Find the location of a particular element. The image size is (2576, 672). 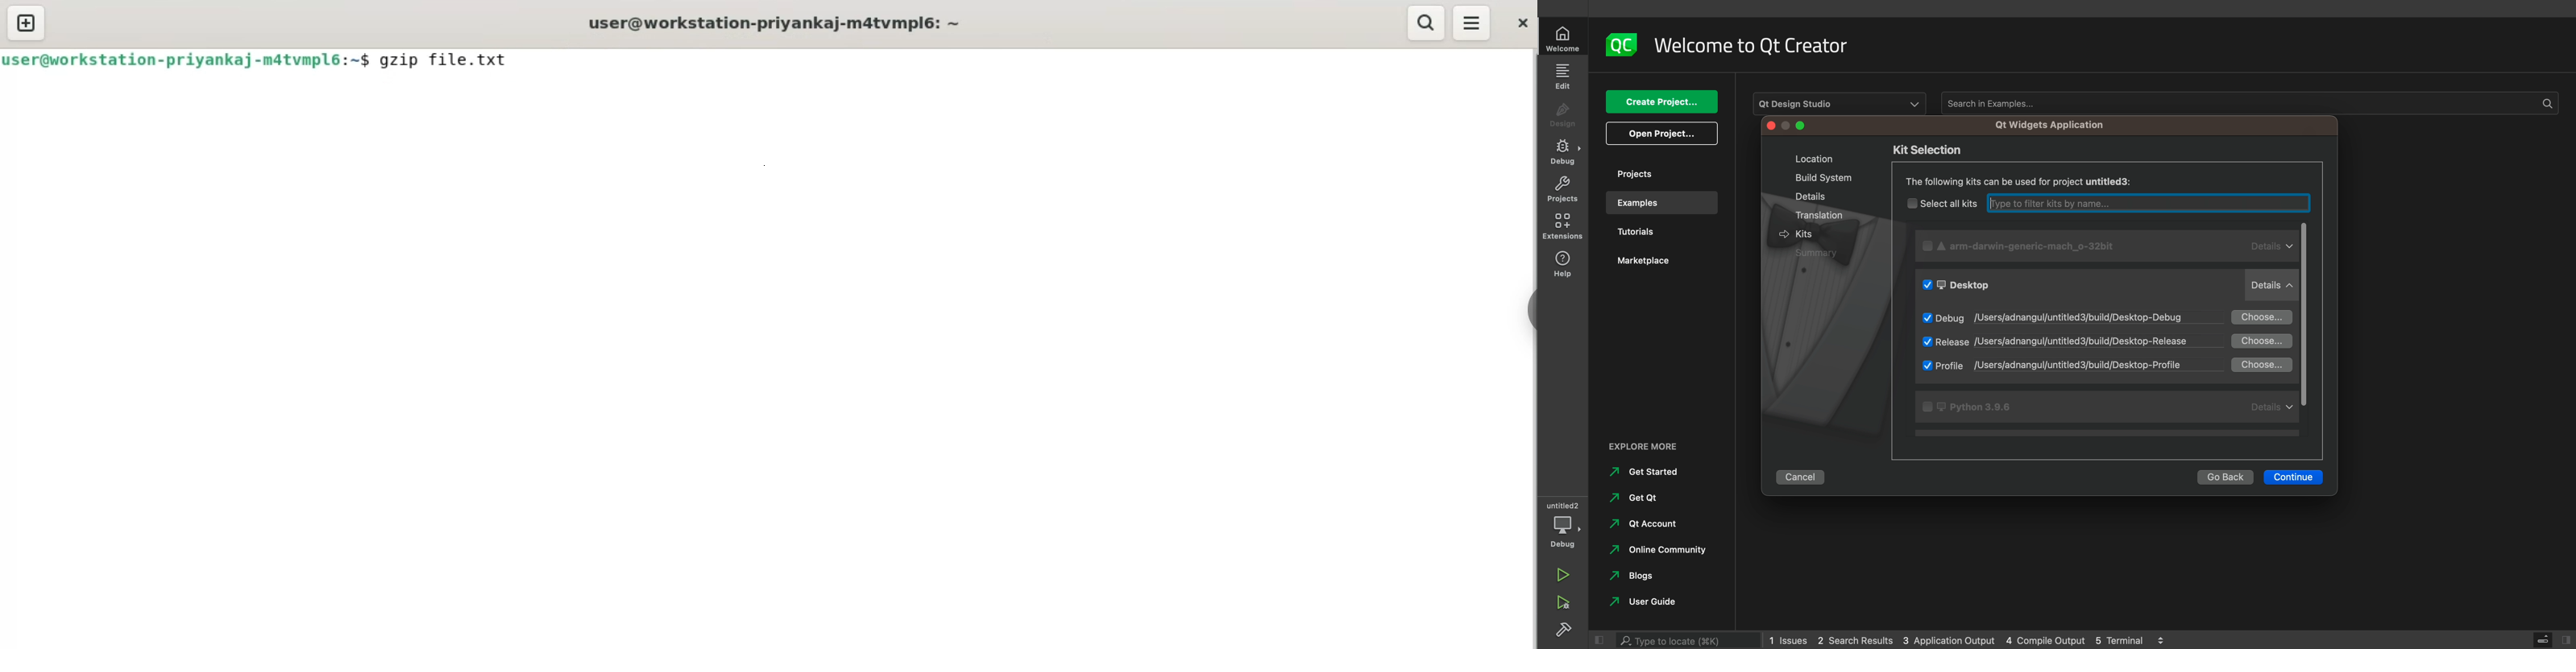

select build system type is located at coordinates (2103, 181).